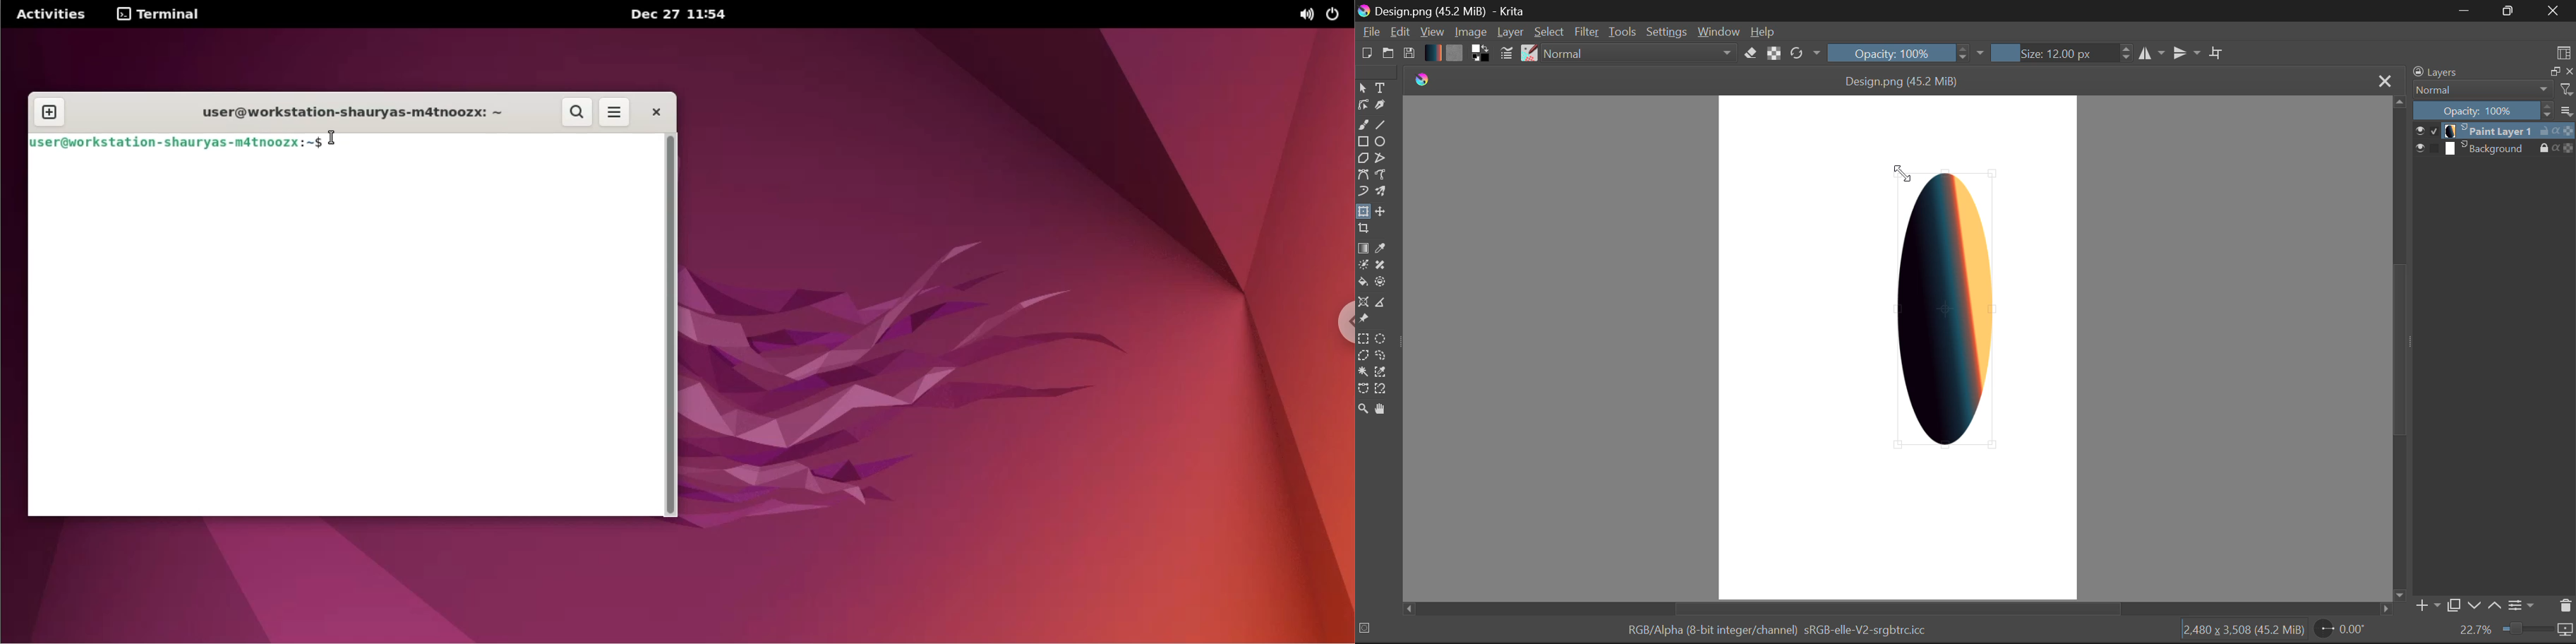 This screenshot has width=2576, height=644. I want to click on Horizontal Mirror Flip, so click(2184, 52).